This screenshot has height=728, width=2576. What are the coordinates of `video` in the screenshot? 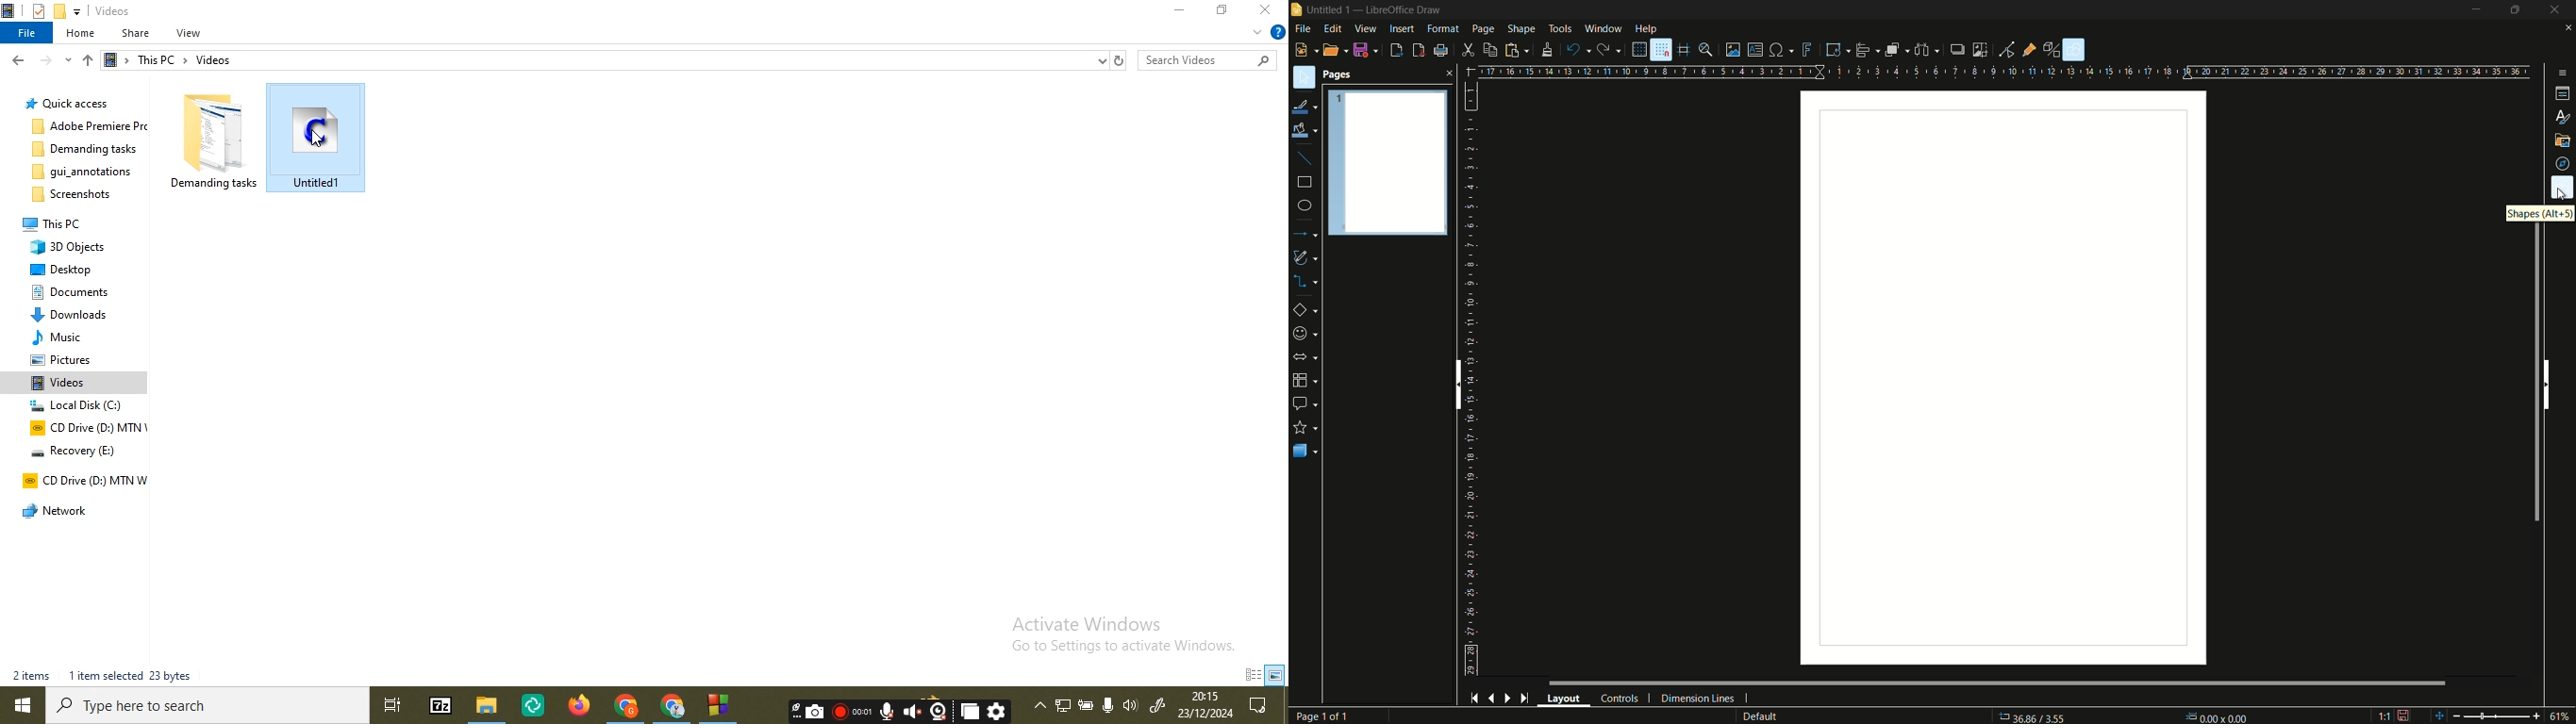 It's located at (115, 11).